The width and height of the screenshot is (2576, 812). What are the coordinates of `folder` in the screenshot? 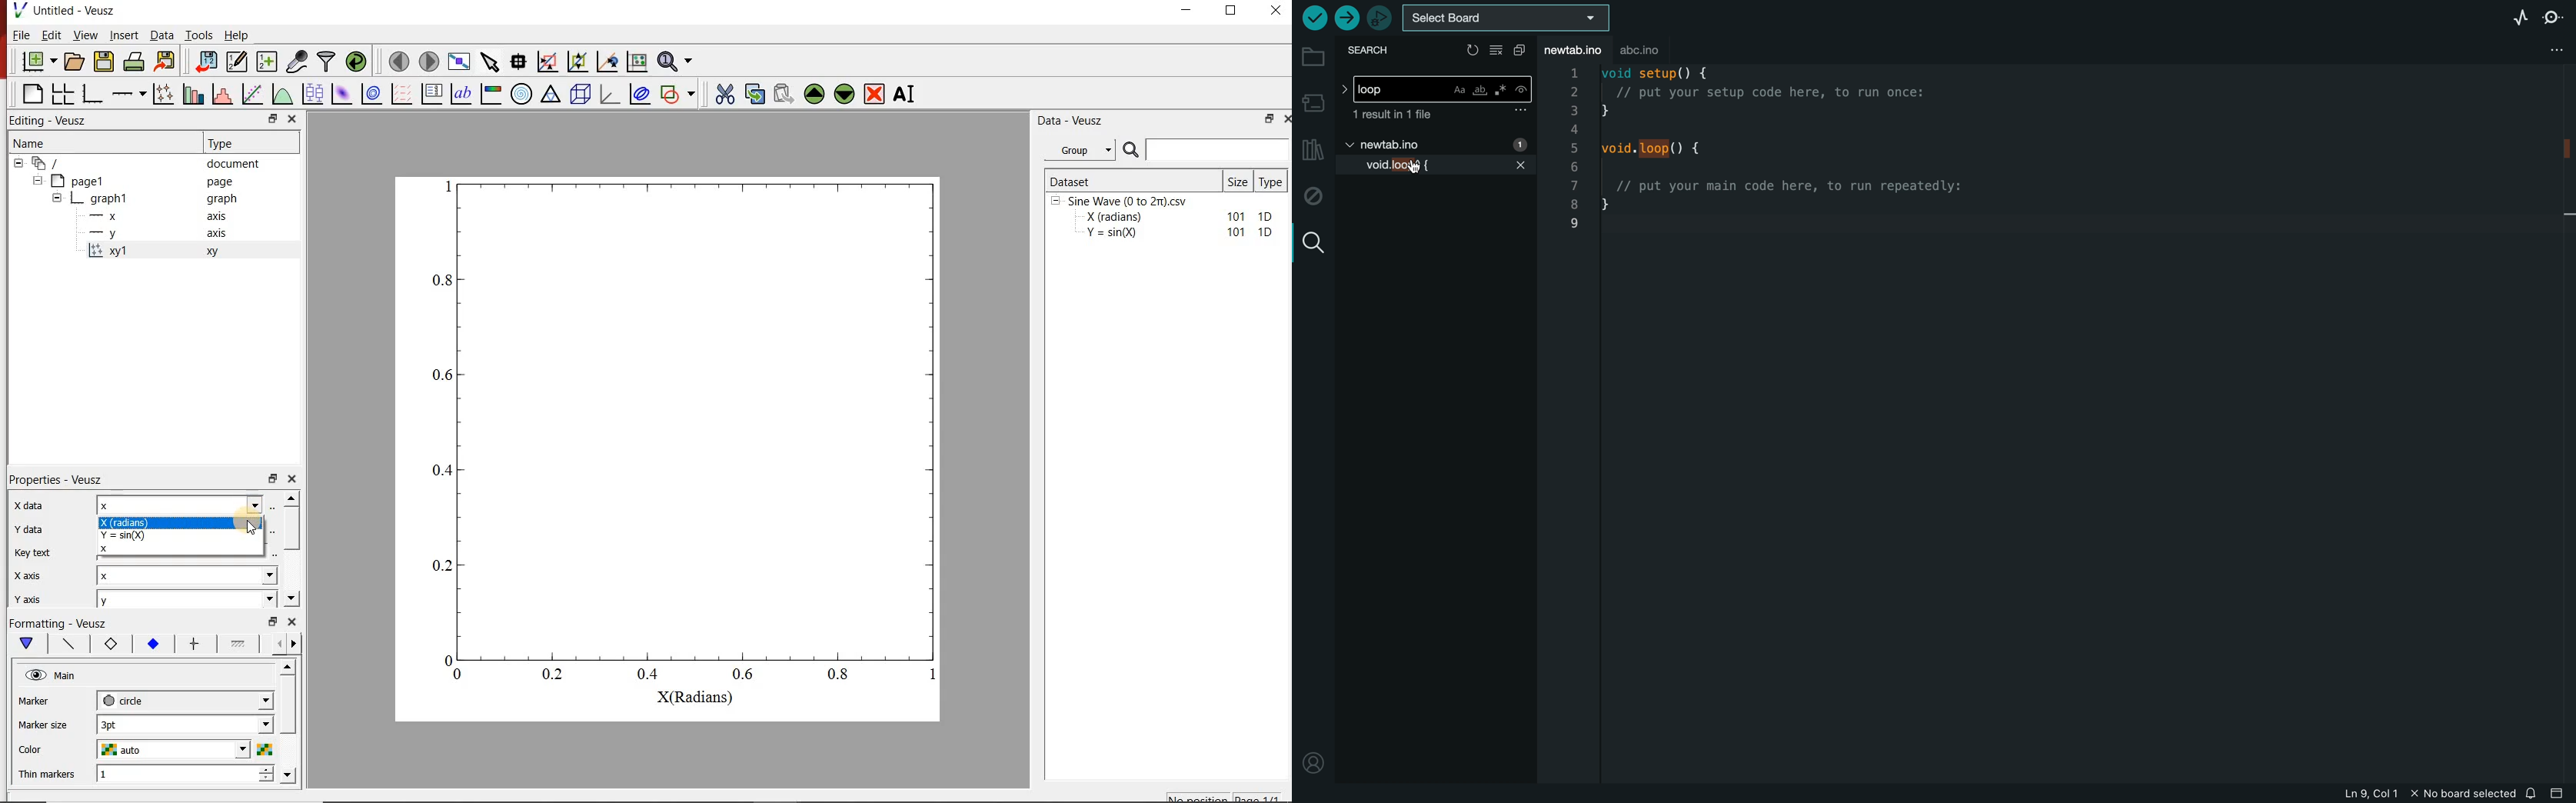 It's located at (1311, 58).